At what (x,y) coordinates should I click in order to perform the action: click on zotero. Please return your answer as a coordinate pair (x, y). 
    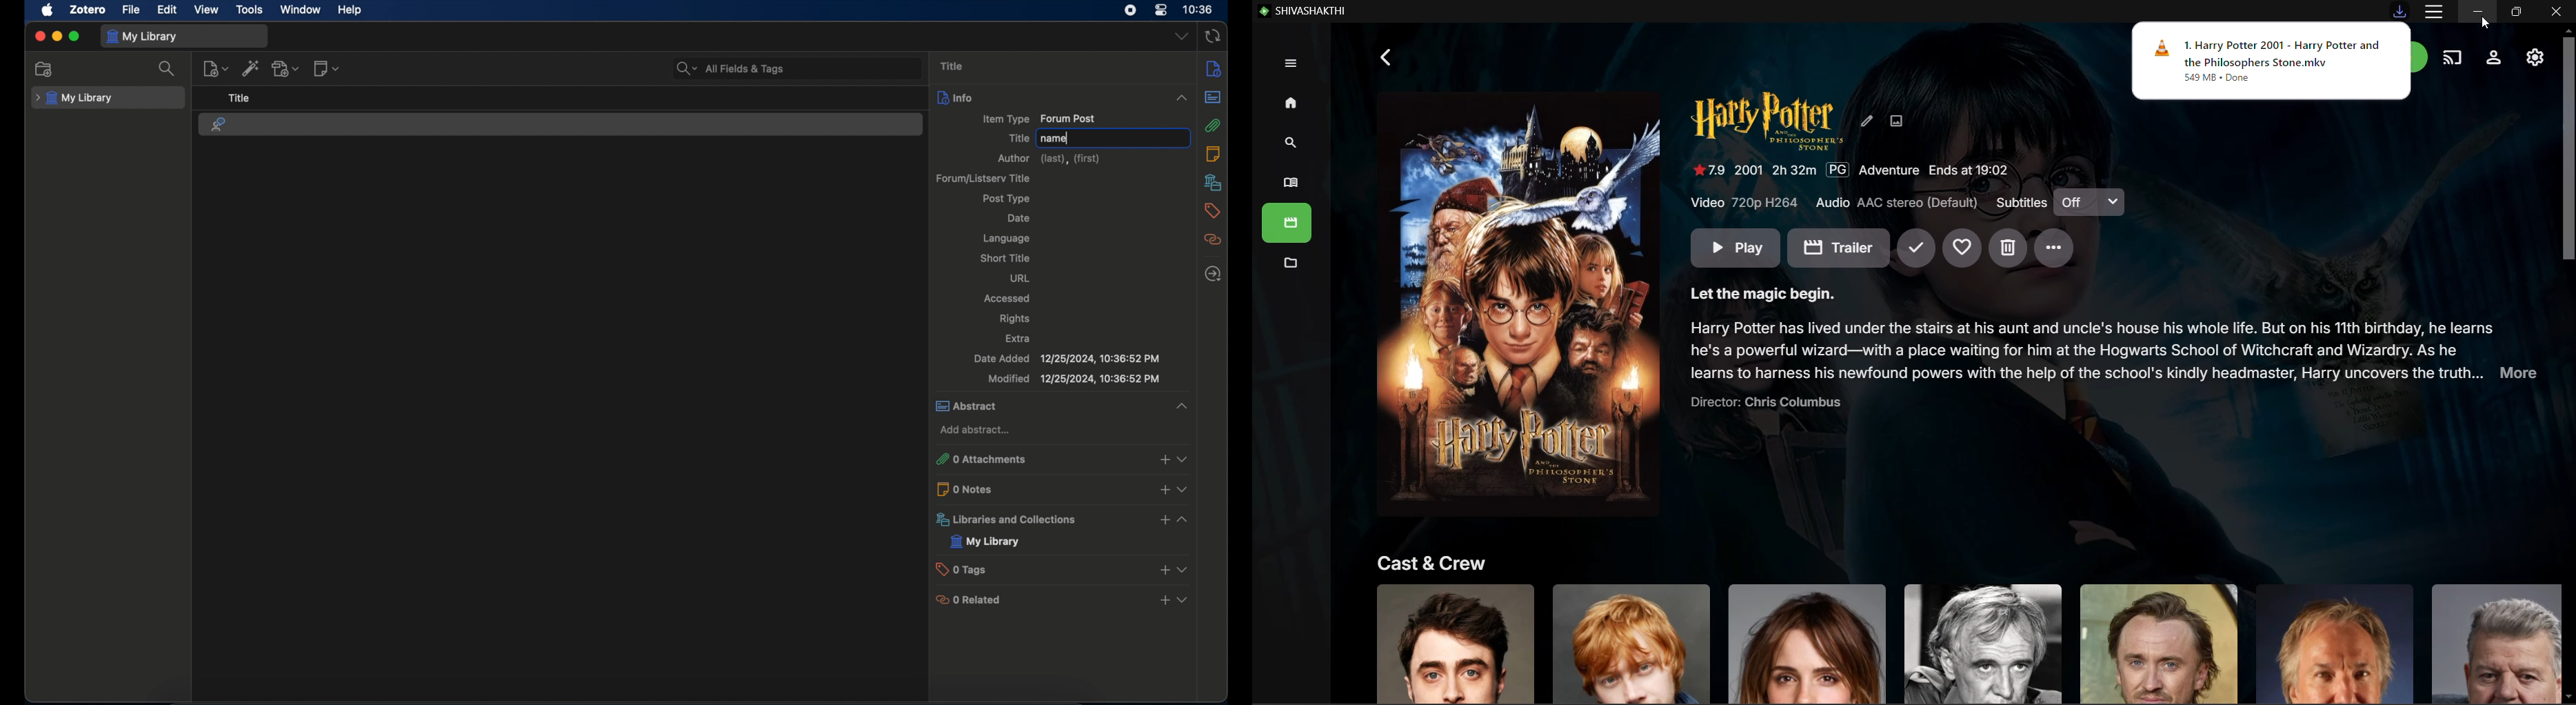
    Looking at the image, I should click on (87, 10).